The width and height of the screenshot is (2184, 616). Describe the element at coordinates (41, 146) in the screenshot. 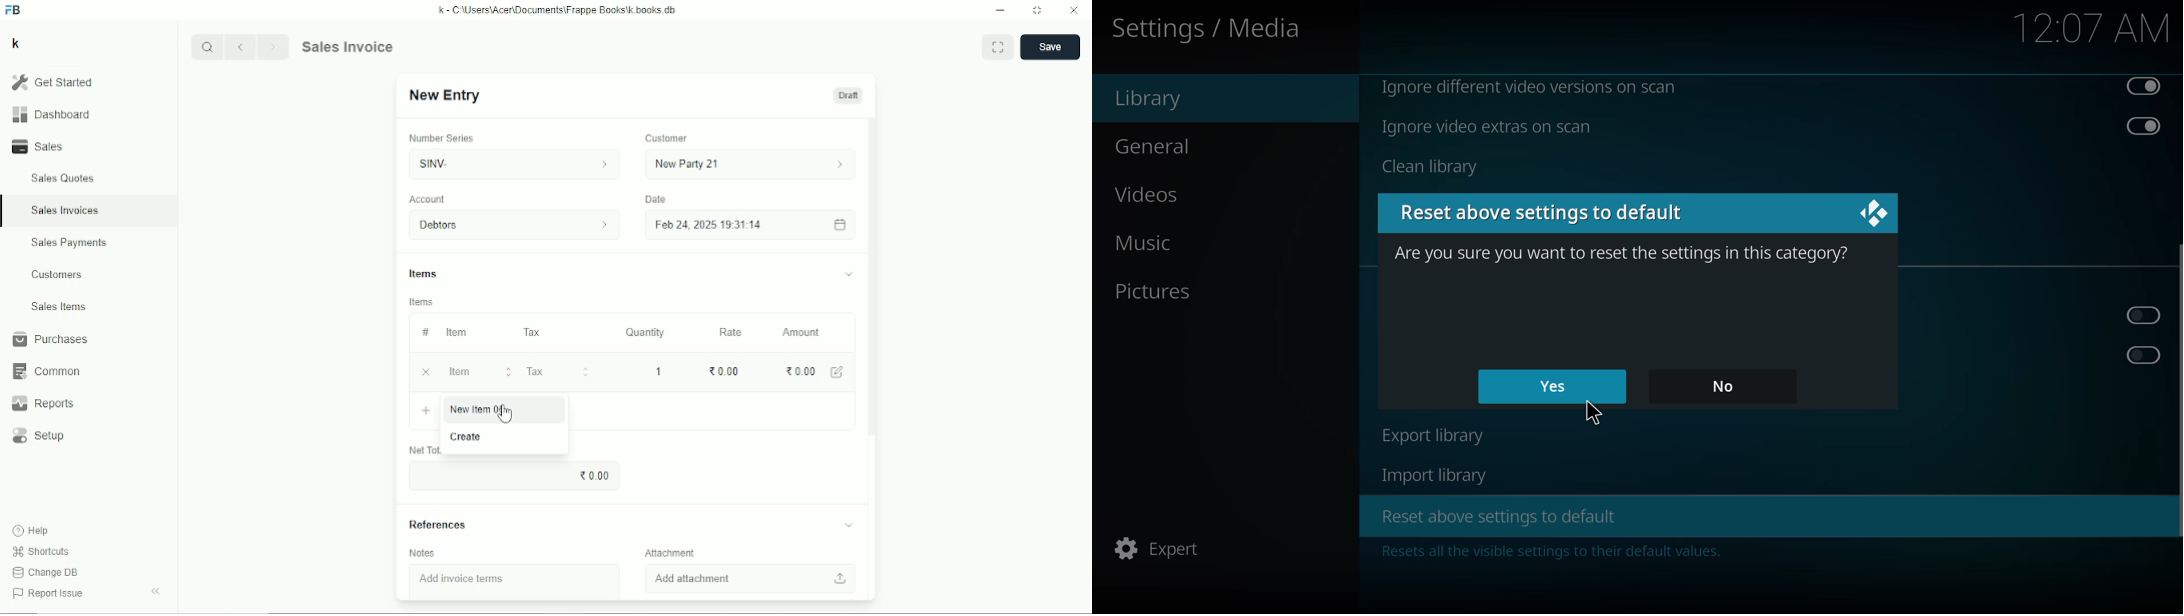

I see `Sales` at that location.